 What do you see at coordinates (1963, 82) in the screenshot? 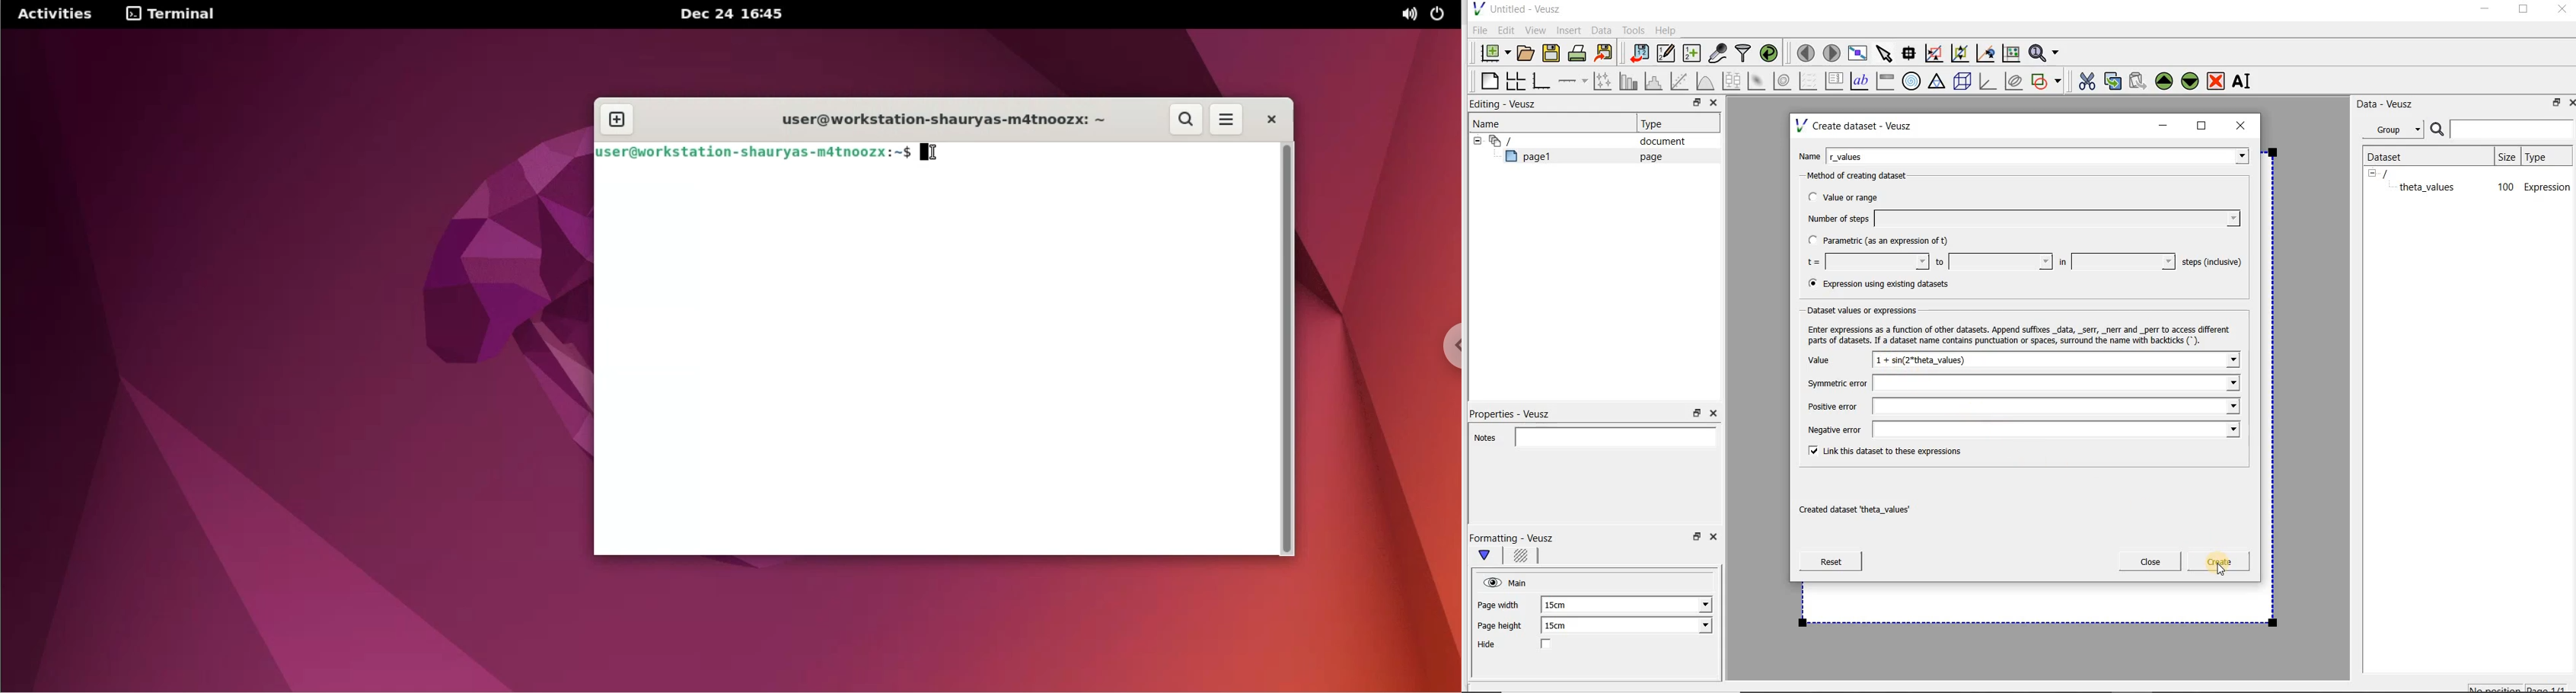
I see `3d scene` at bounding box center [1963, 82].